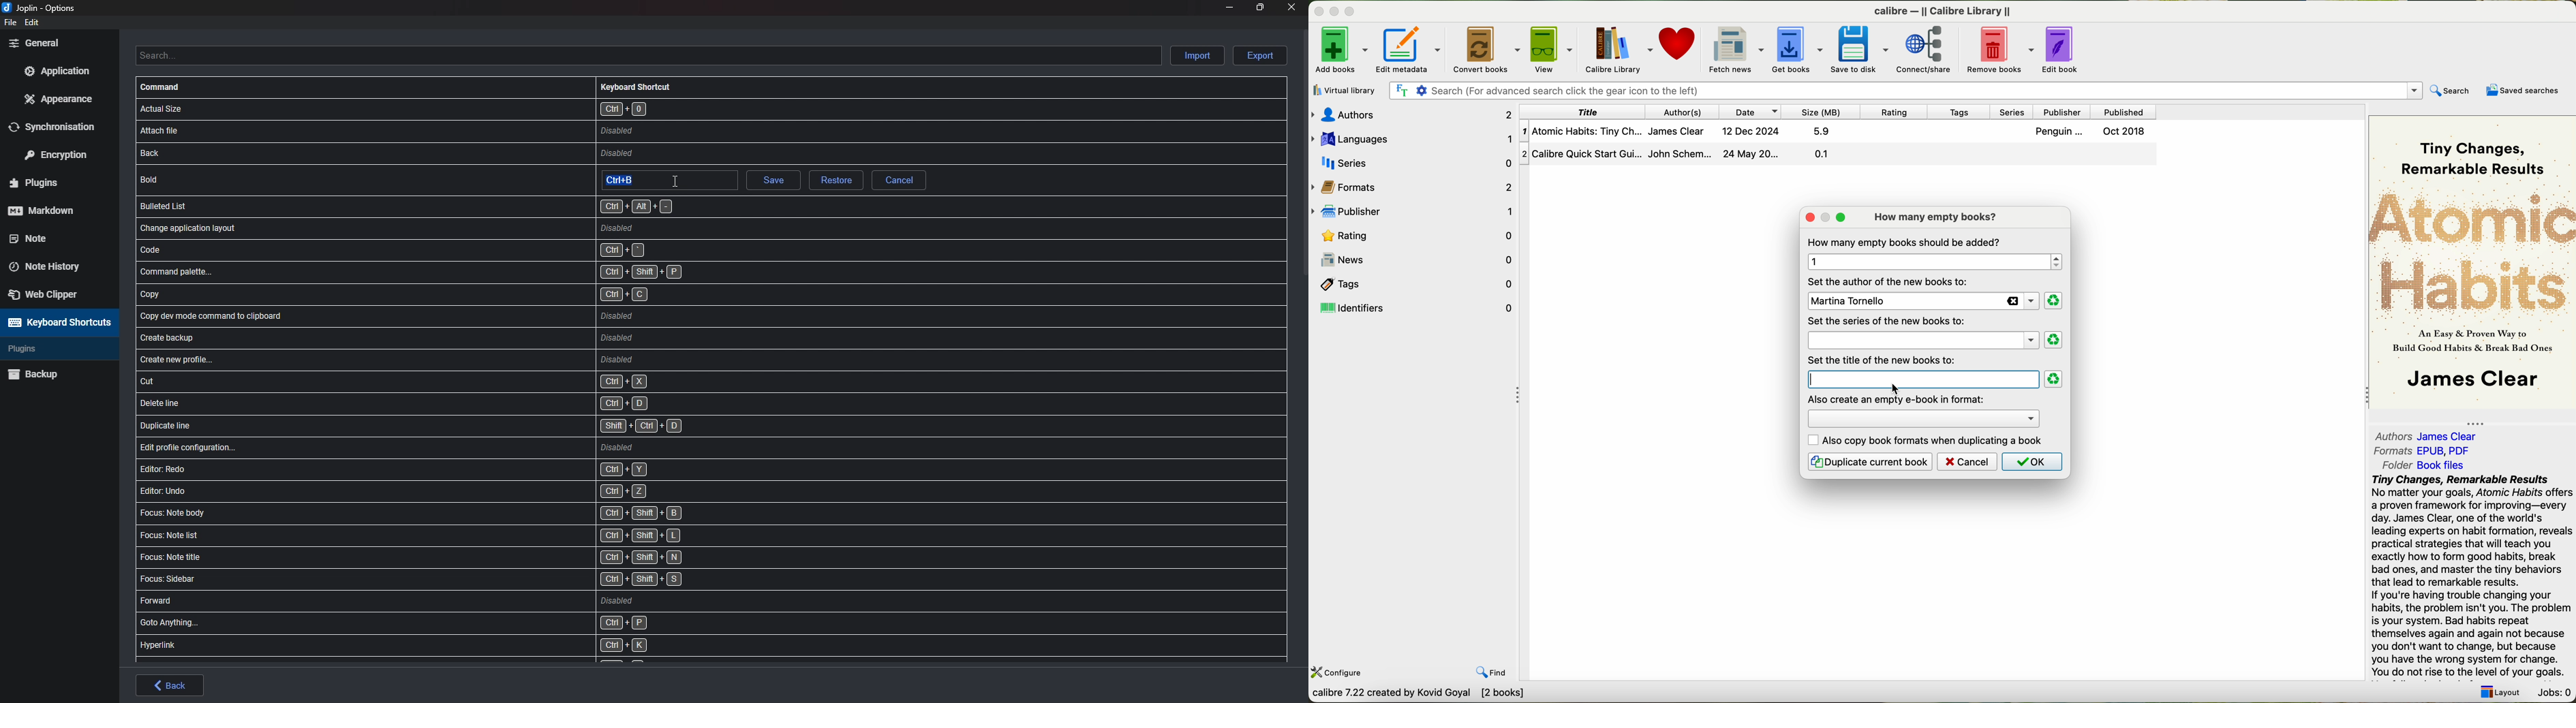 This screenshot has height=728, width=2576. I want to click on cursor, so click(675, 180).